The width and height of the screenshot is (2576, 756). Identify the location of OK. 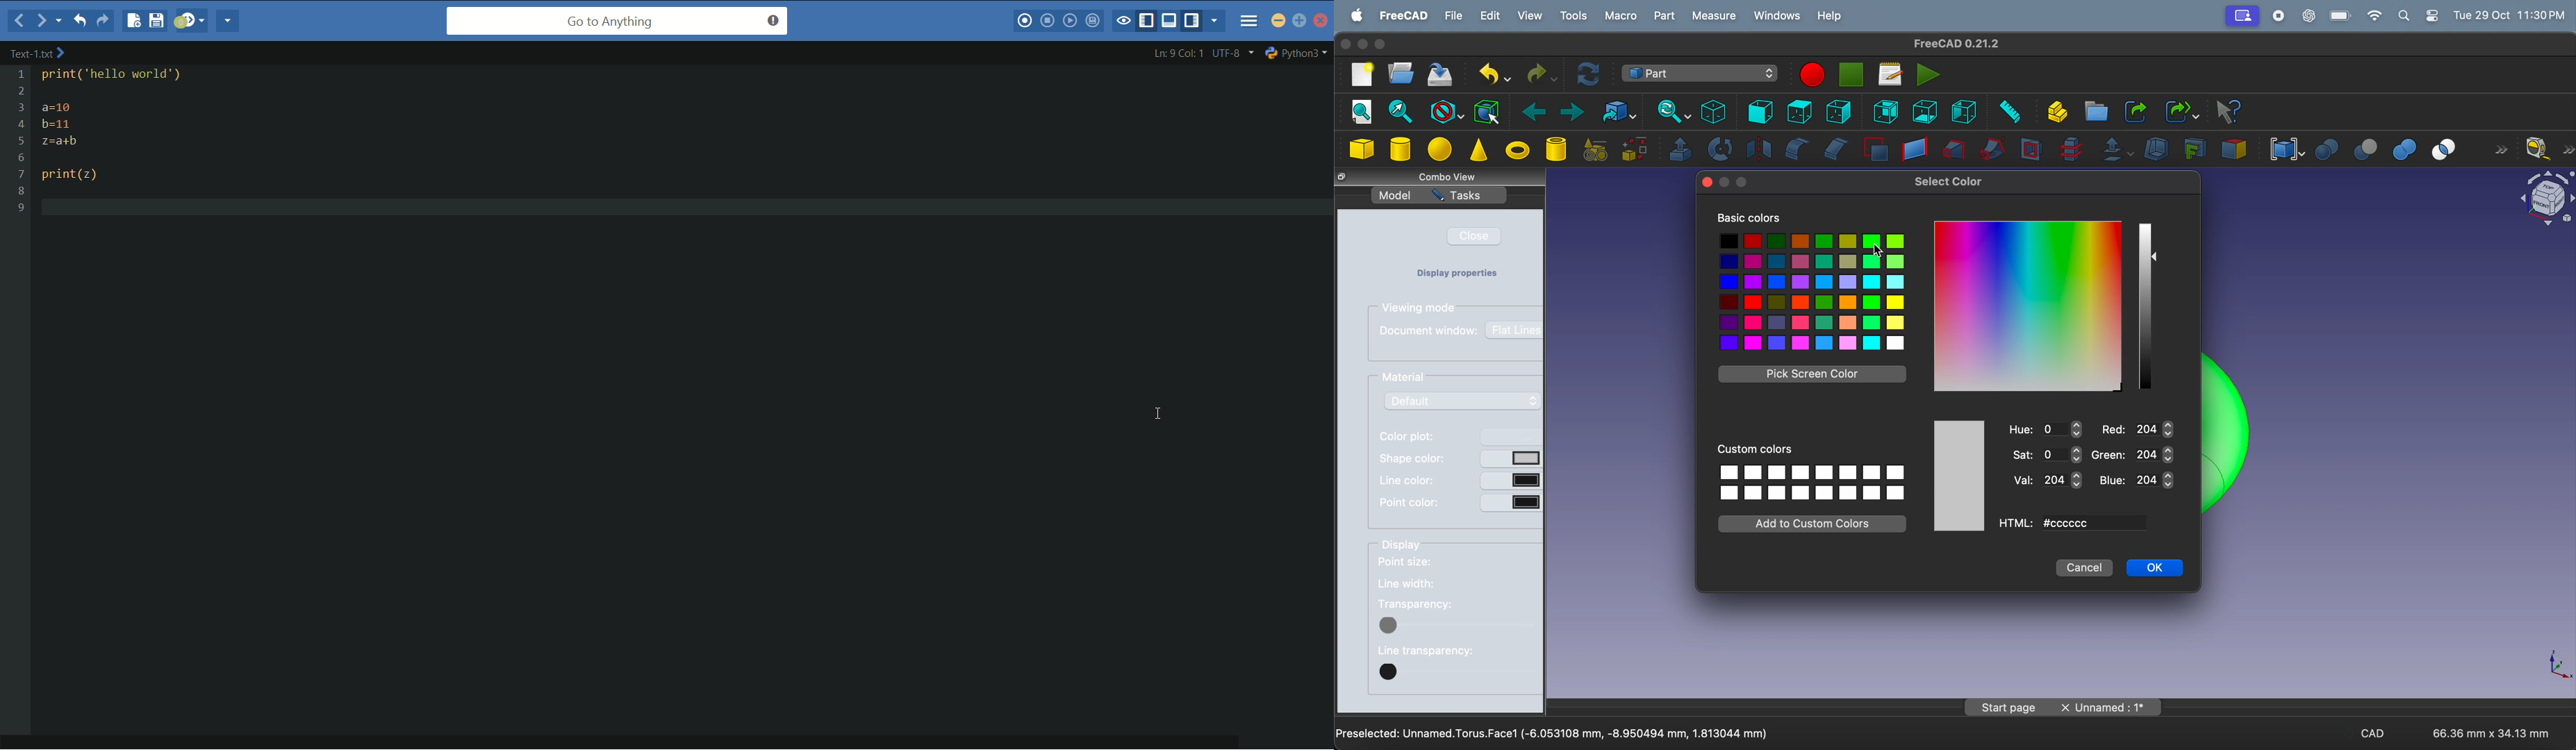
(2159, 568).